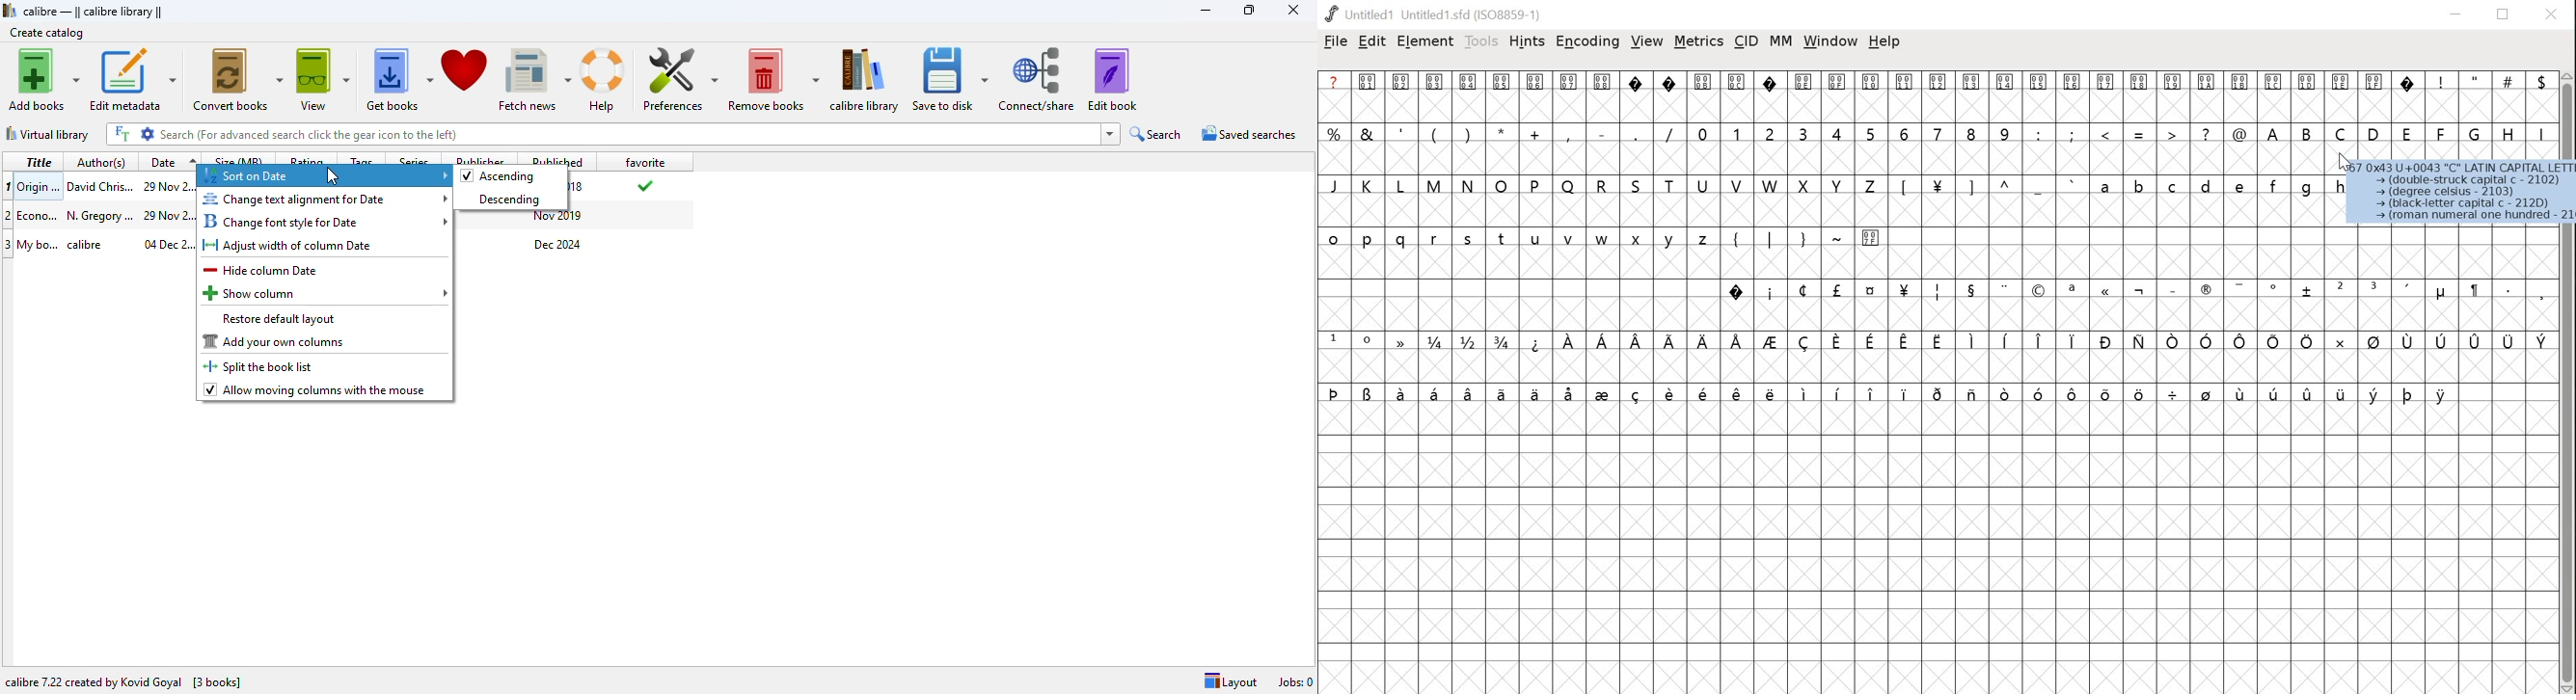  What do you see at coordinates (99, 215) in the screenshot?
I see `author` at bounding box center [99, 215].